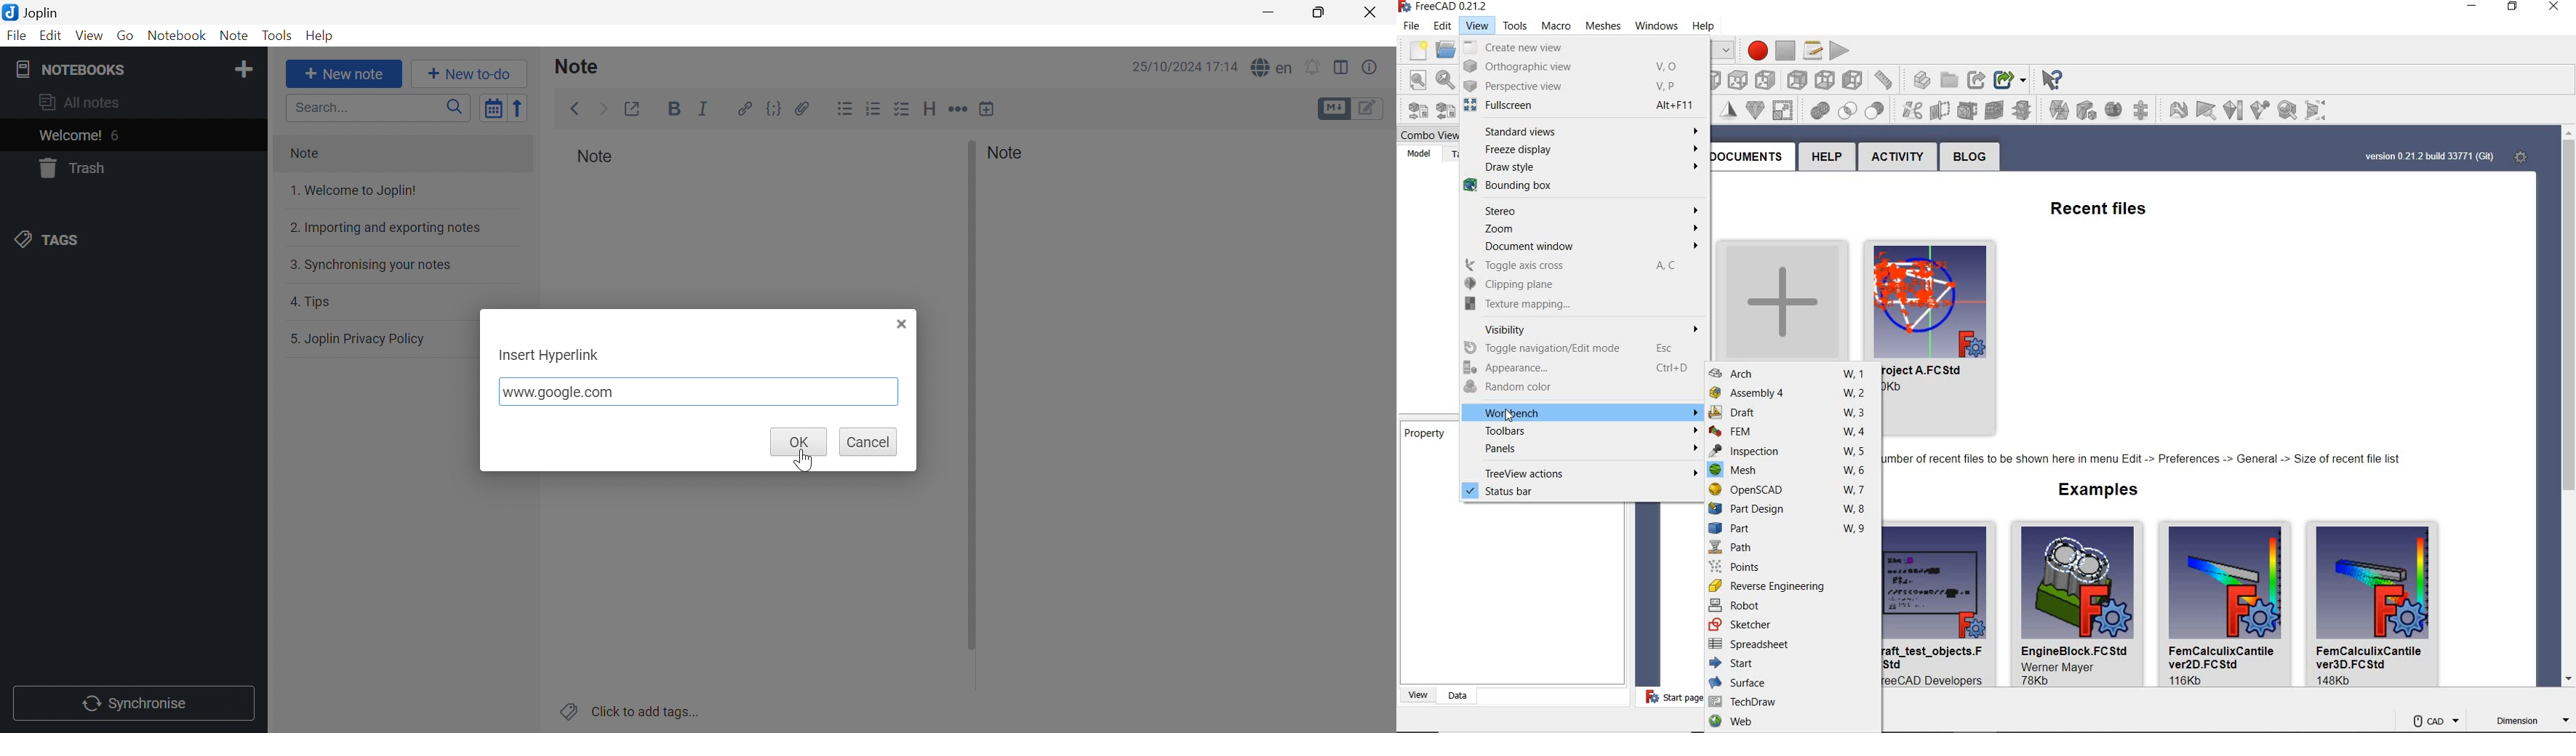 The image size is (2576, 756). What do you see at coordinates (2161, 605) in the screenshot?
I see `default files` at bounding box center [2161, 605].